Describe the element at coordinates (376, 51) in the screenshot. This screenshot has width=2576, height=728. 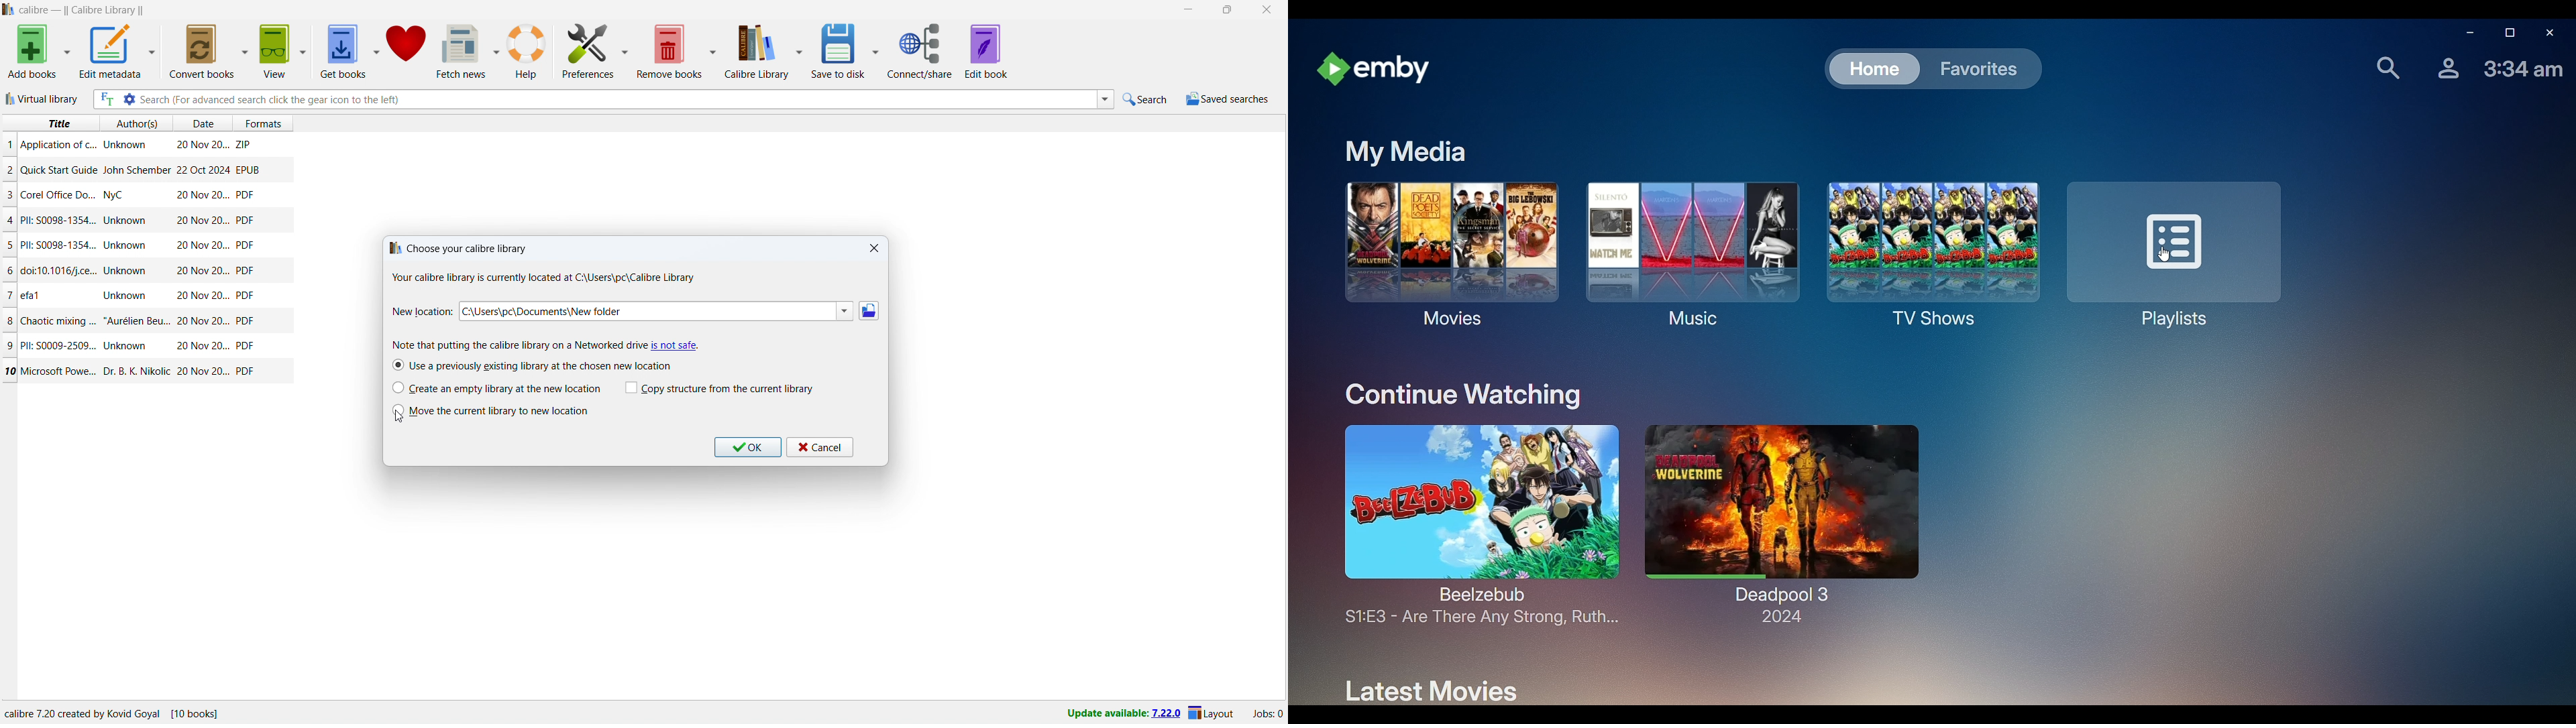
I see `get books options` at that location.